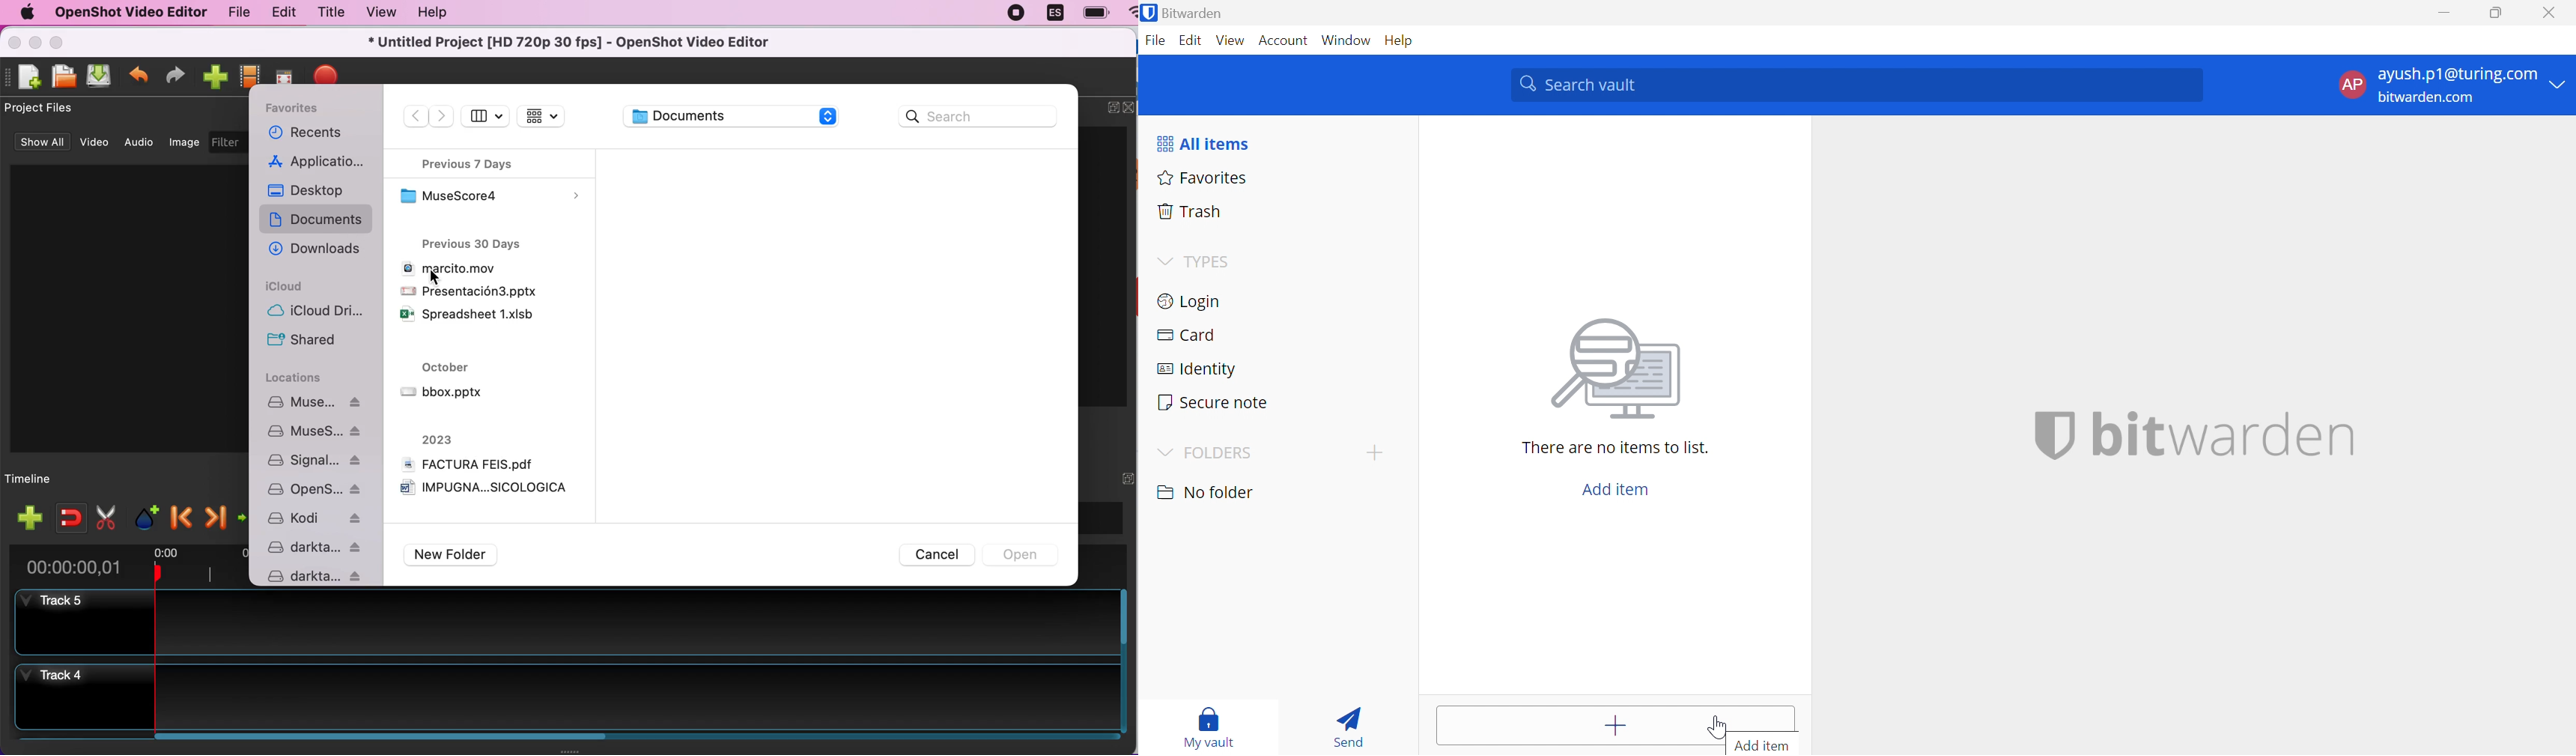 This screenshot has width=2576, height=756. What do you see at coordinates (1188, 336) in the screenshot?
I see `Card` at bounding box center [1188, 336].